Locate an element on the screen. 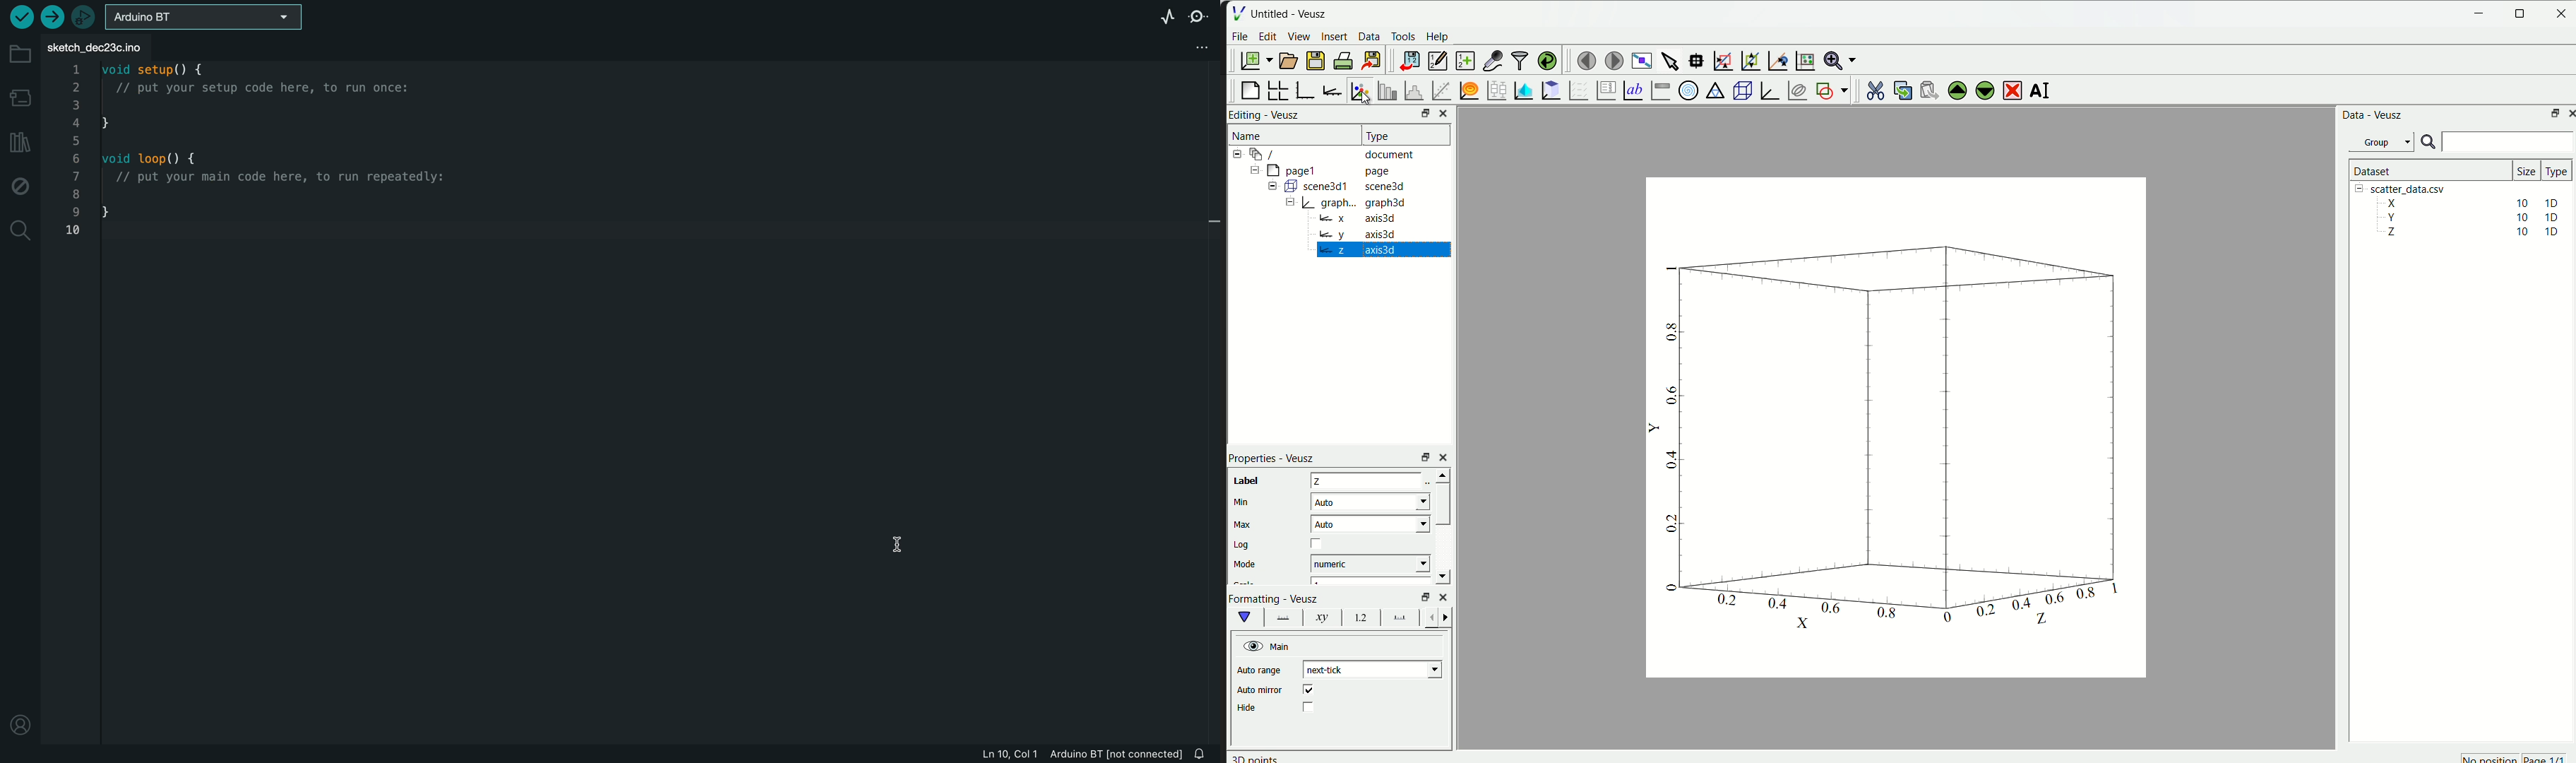 The width and height of the screenshot is (2576, 784). reload linked dataset is located at coordinates (1548, 59).